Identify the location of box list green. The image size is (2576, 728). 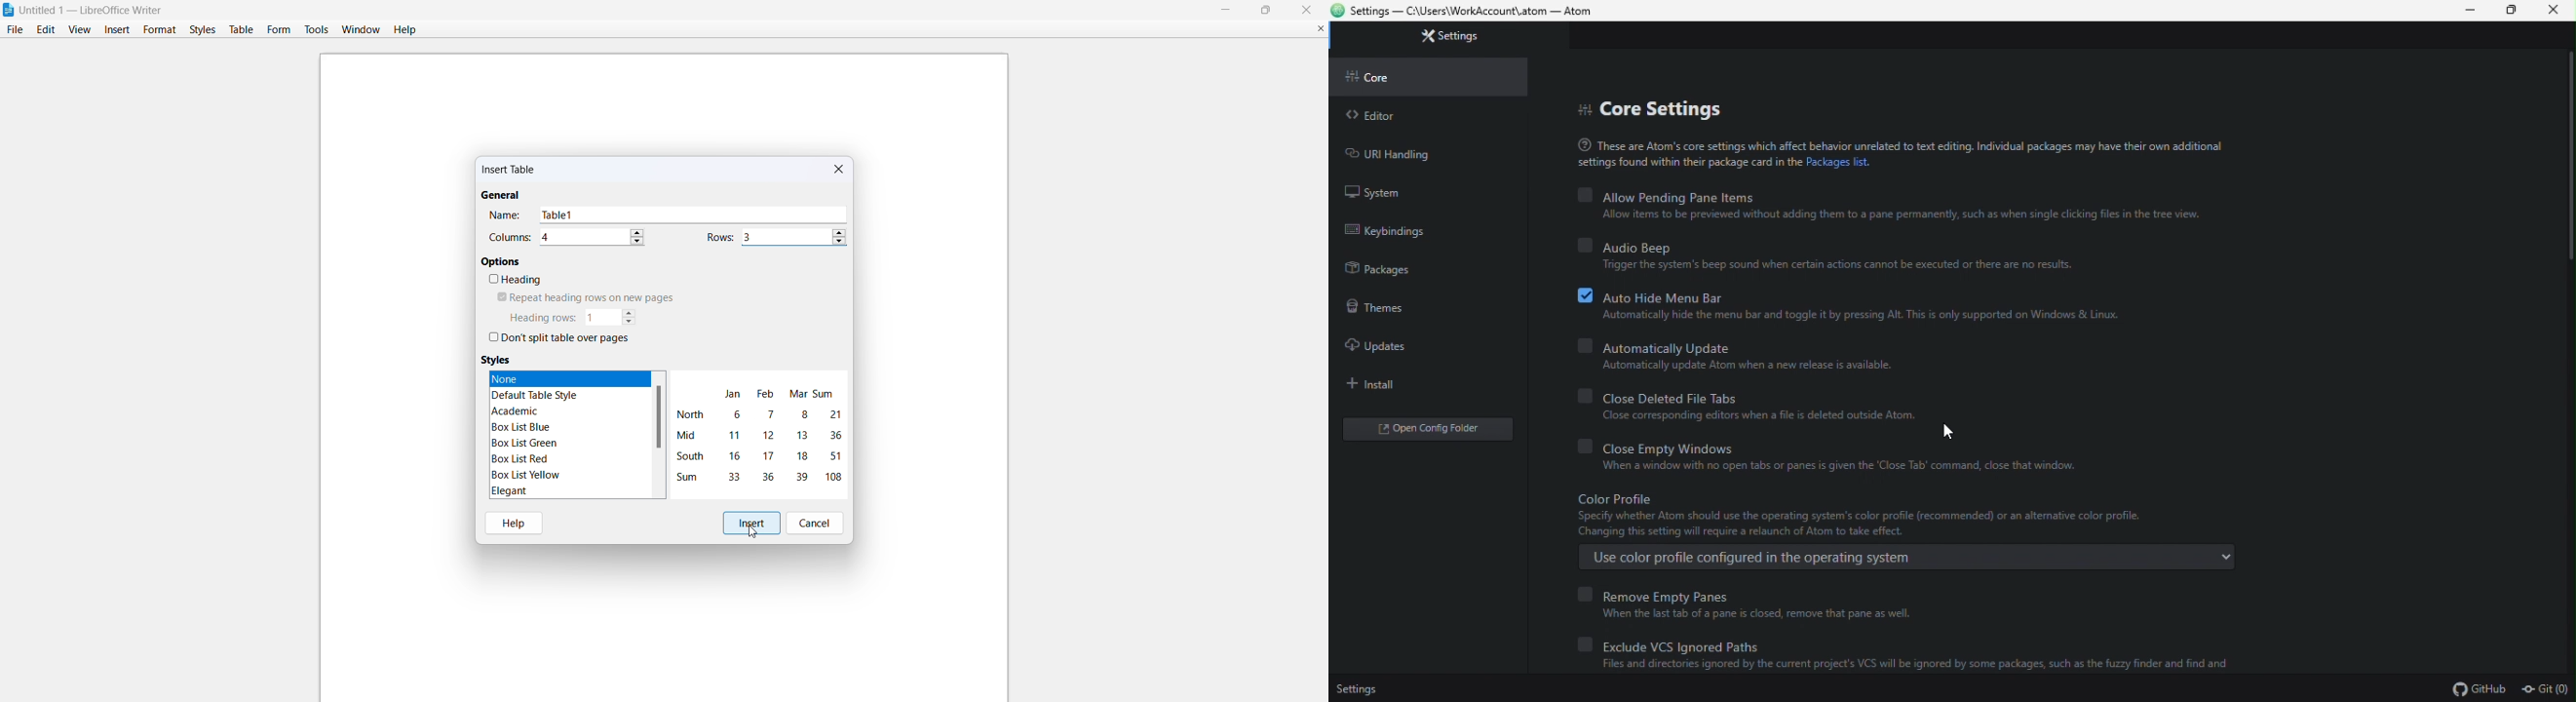
(526, 443).